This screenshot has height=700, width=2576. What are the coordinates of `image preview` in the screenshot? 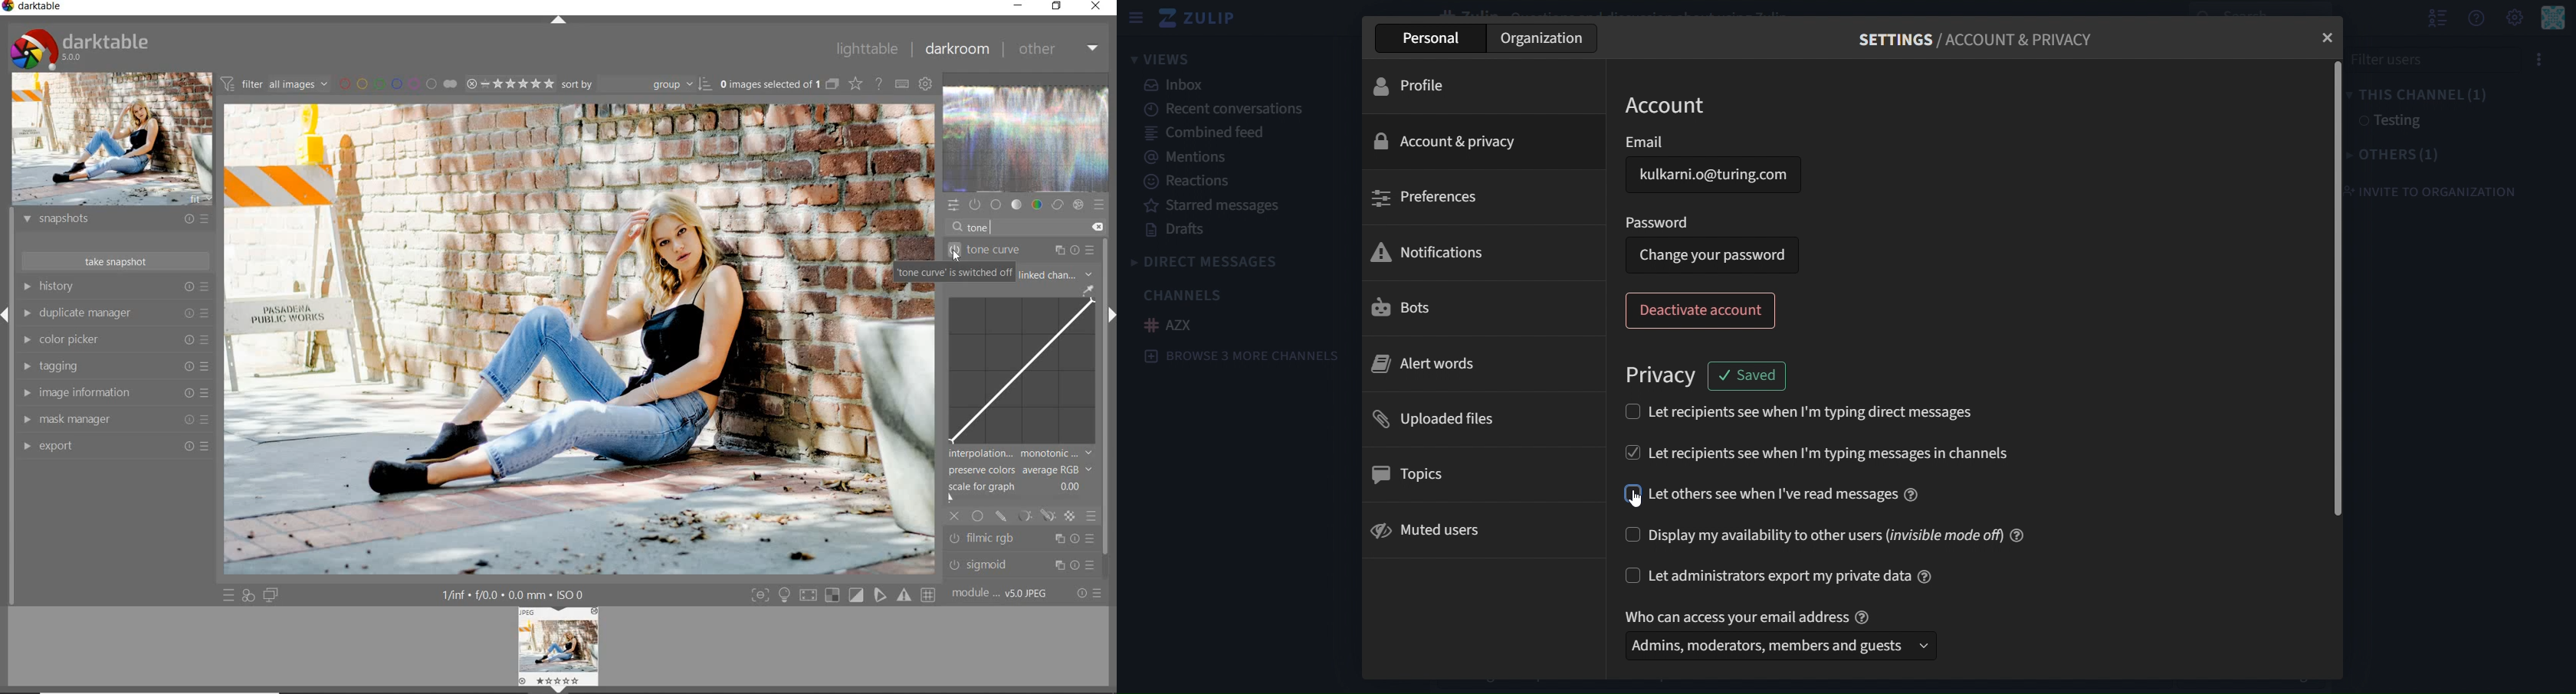 It's located at (111, 140).